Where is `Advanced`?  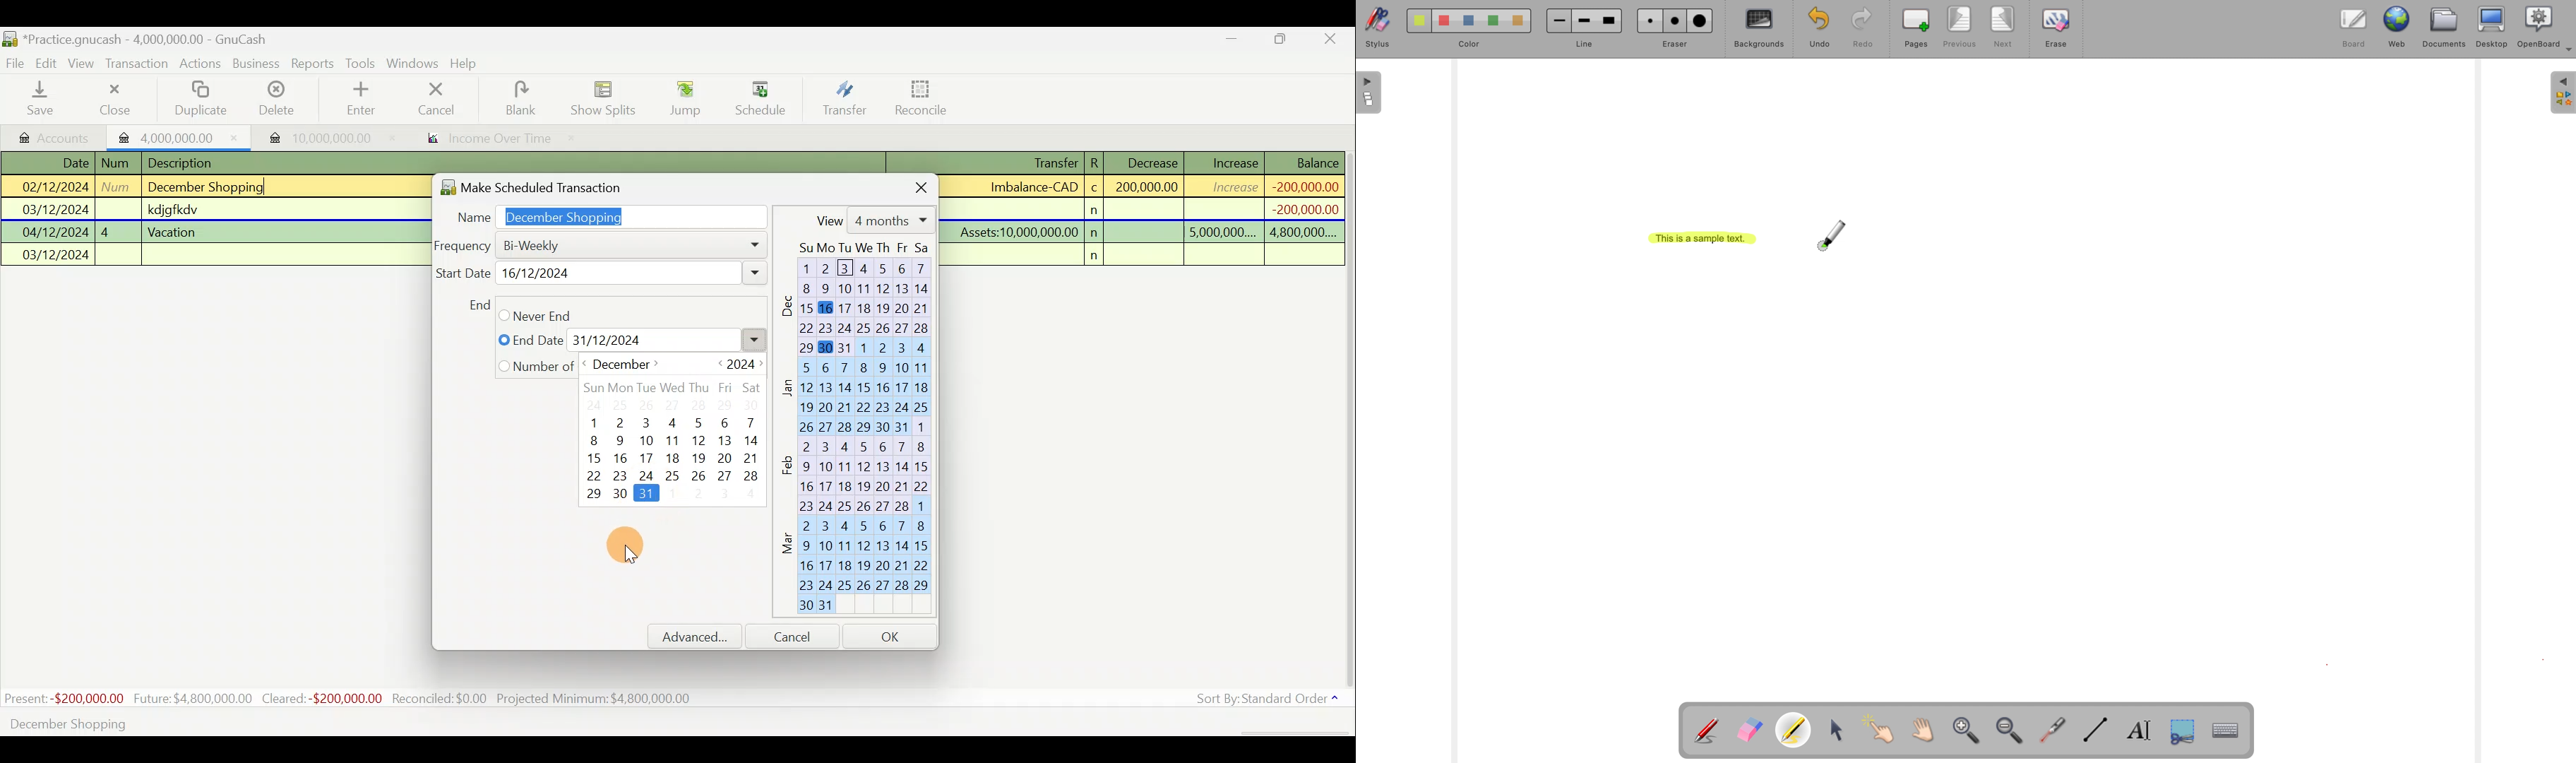 Advanced is located at coordinates (701, 637).